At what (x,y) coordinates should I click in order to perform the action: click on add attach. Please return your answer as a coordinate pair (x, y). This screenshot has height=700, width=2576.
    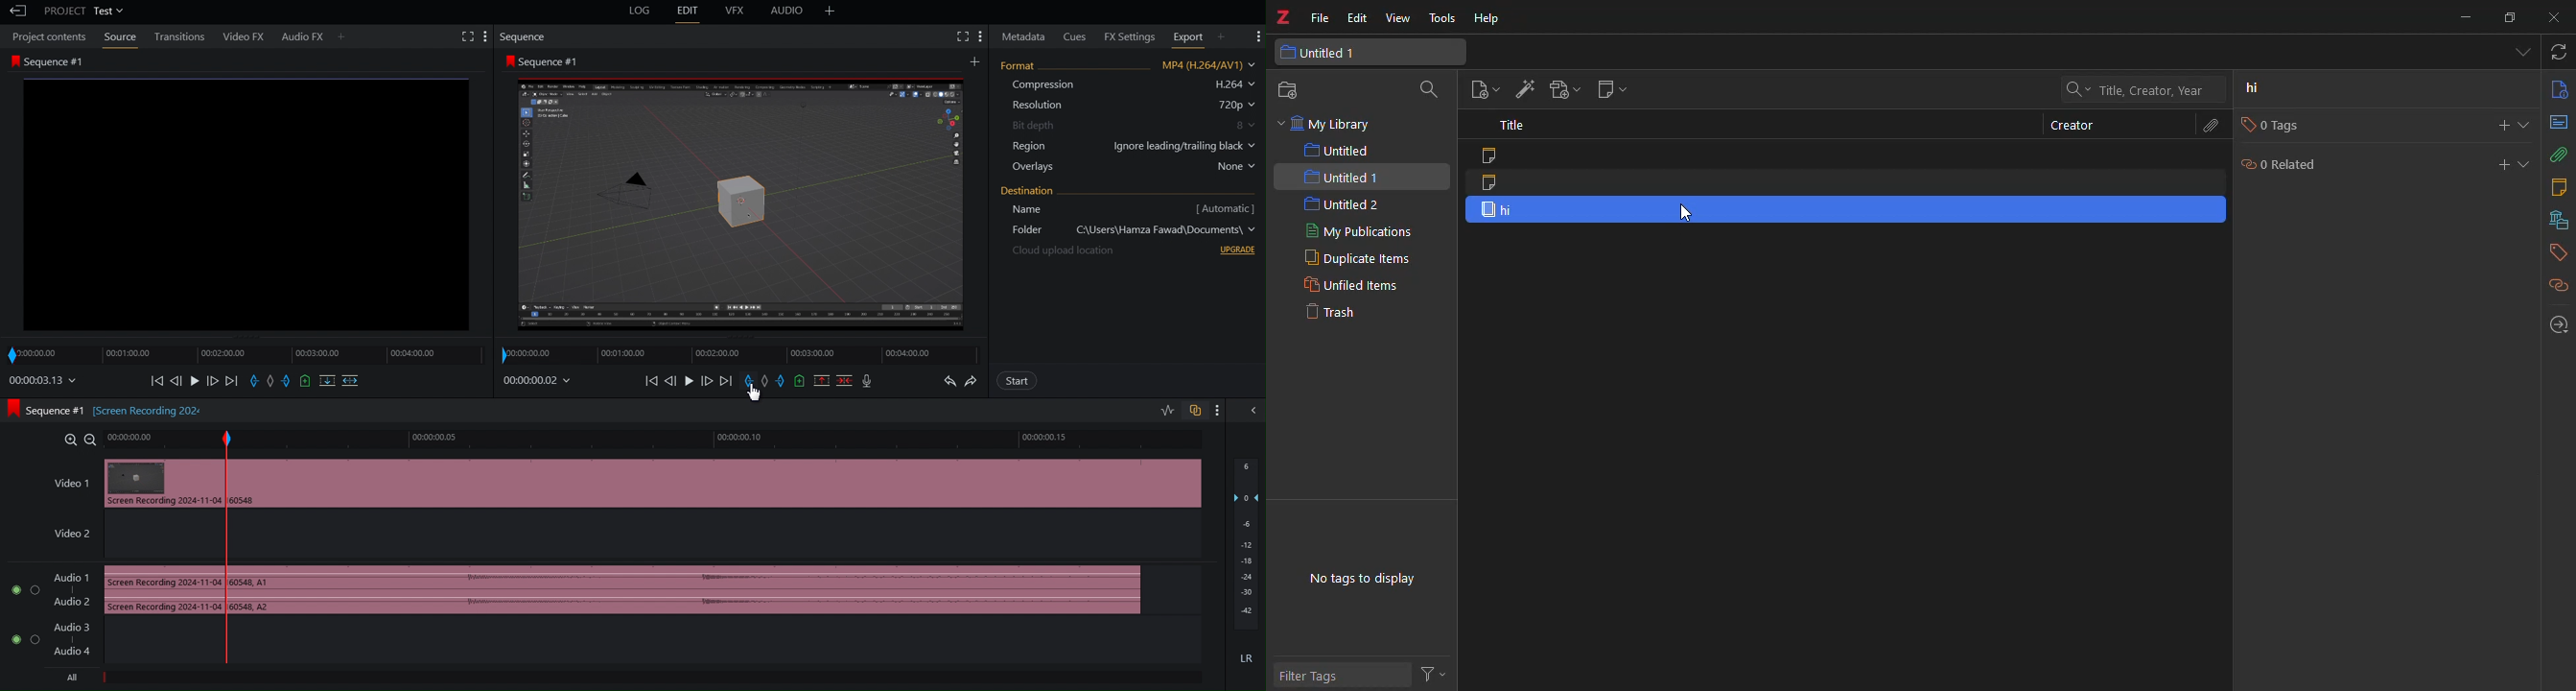
    Looking at the image, I should click on (1565, 89).